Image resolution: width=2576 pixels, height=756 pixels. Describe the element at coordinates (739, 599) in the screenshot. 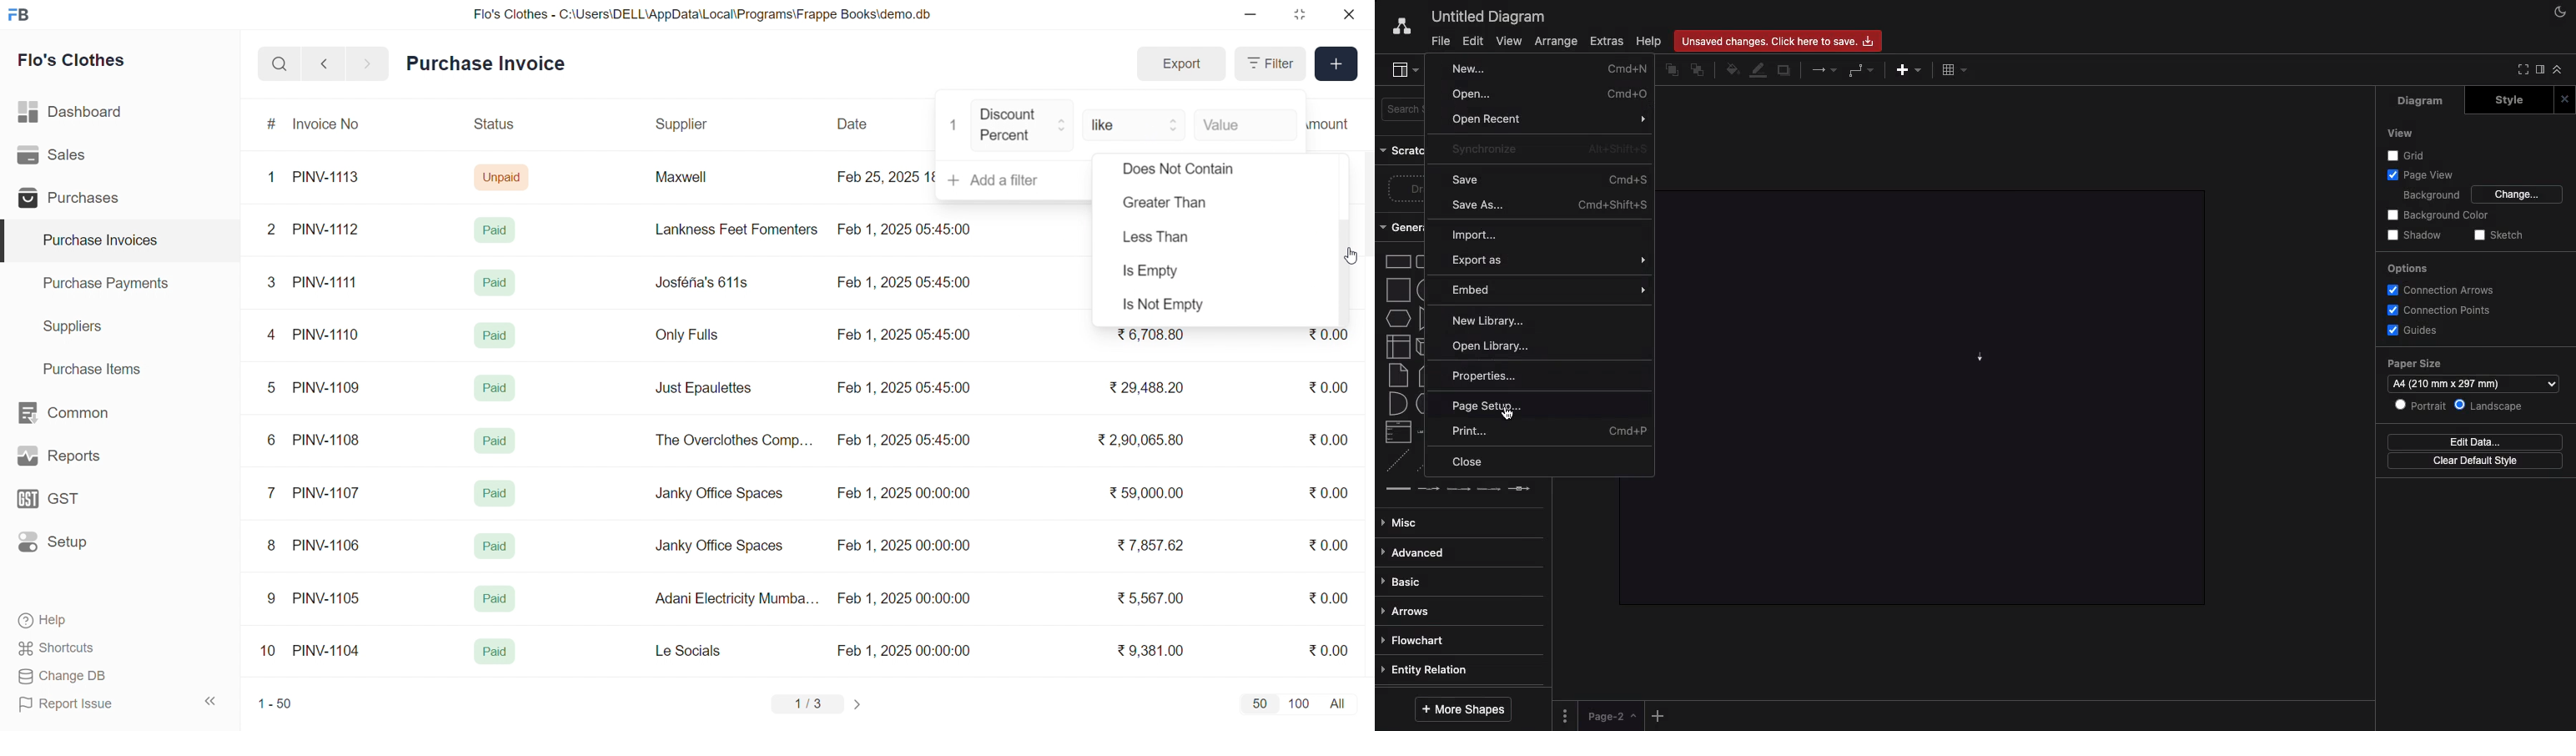

I see `Adani Electricity Mumba...` at that location.